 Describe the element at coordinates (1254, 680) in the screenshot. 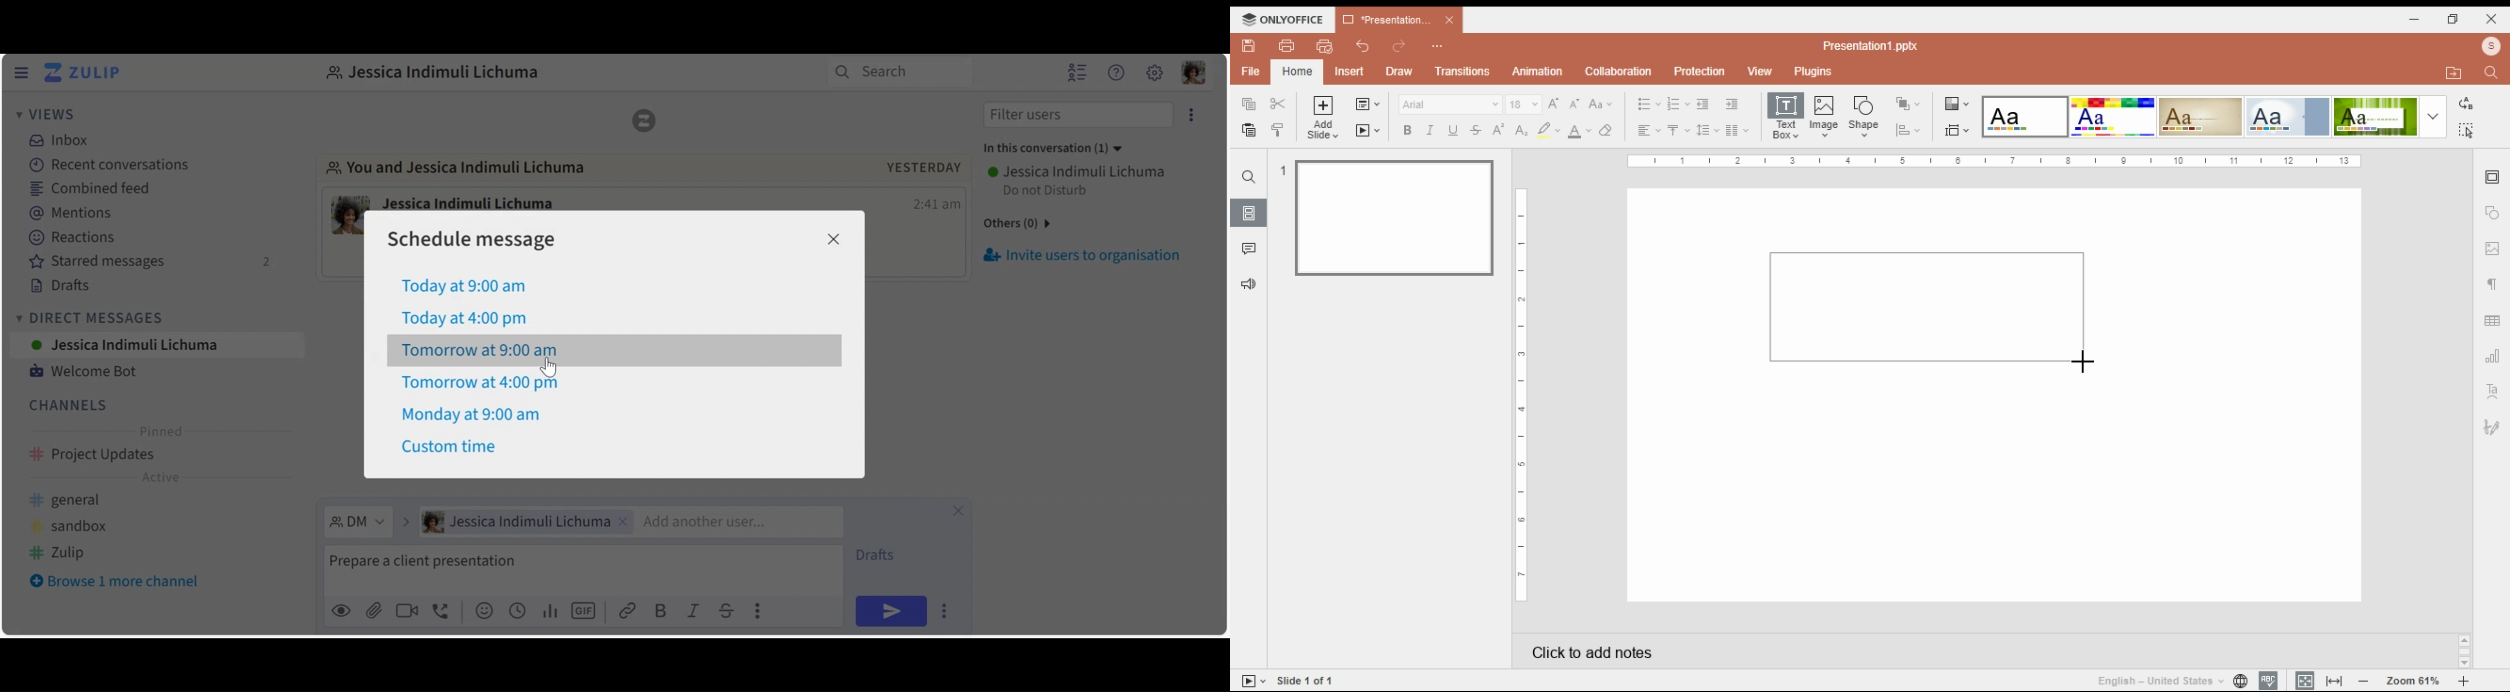

I see `tart slideshow` at that location.